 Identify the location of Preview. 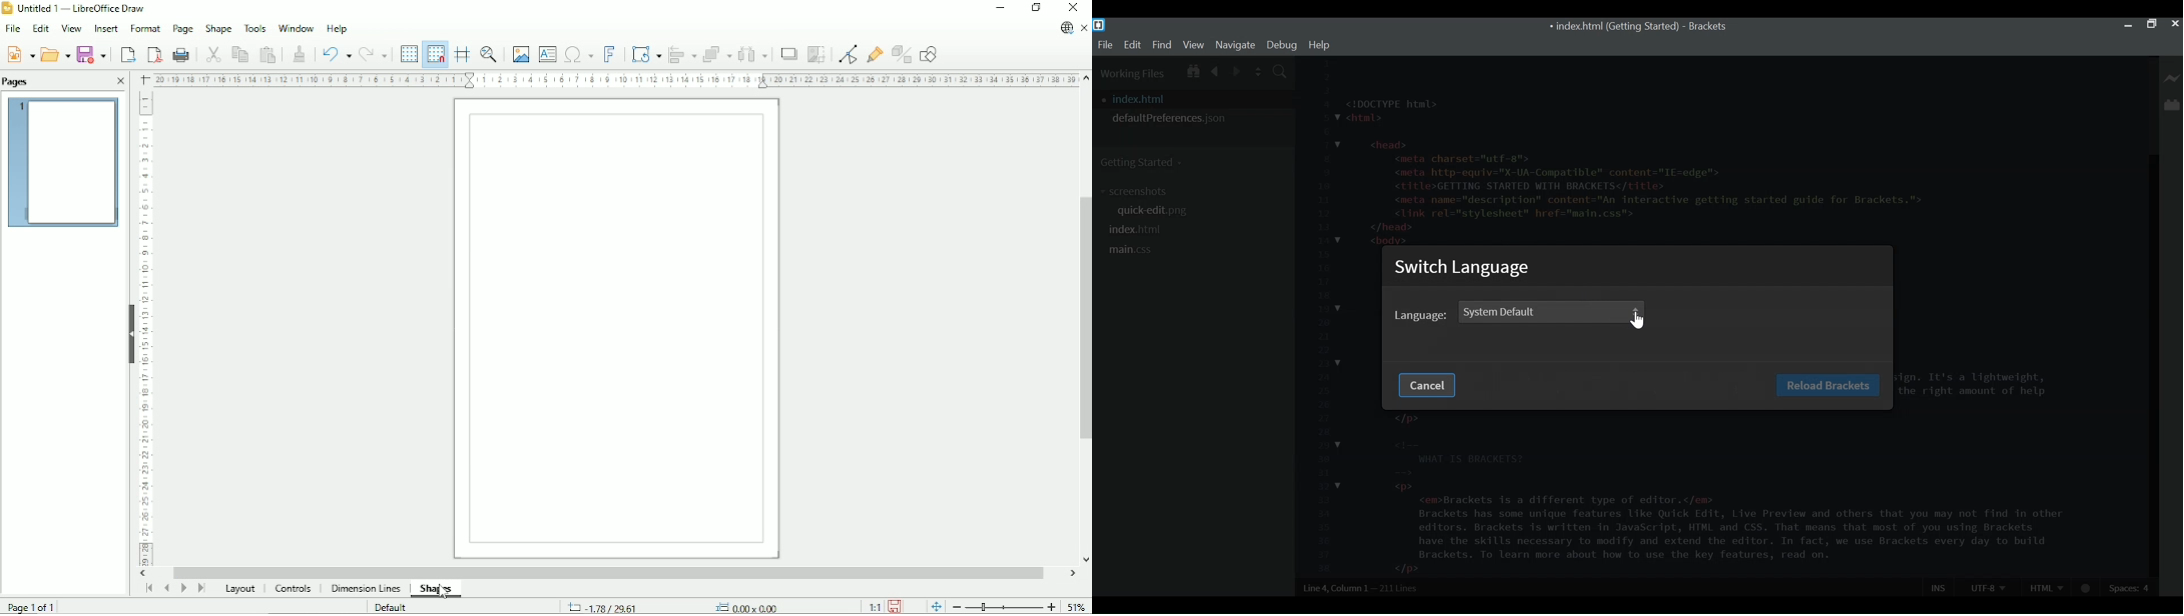
(62, 164).